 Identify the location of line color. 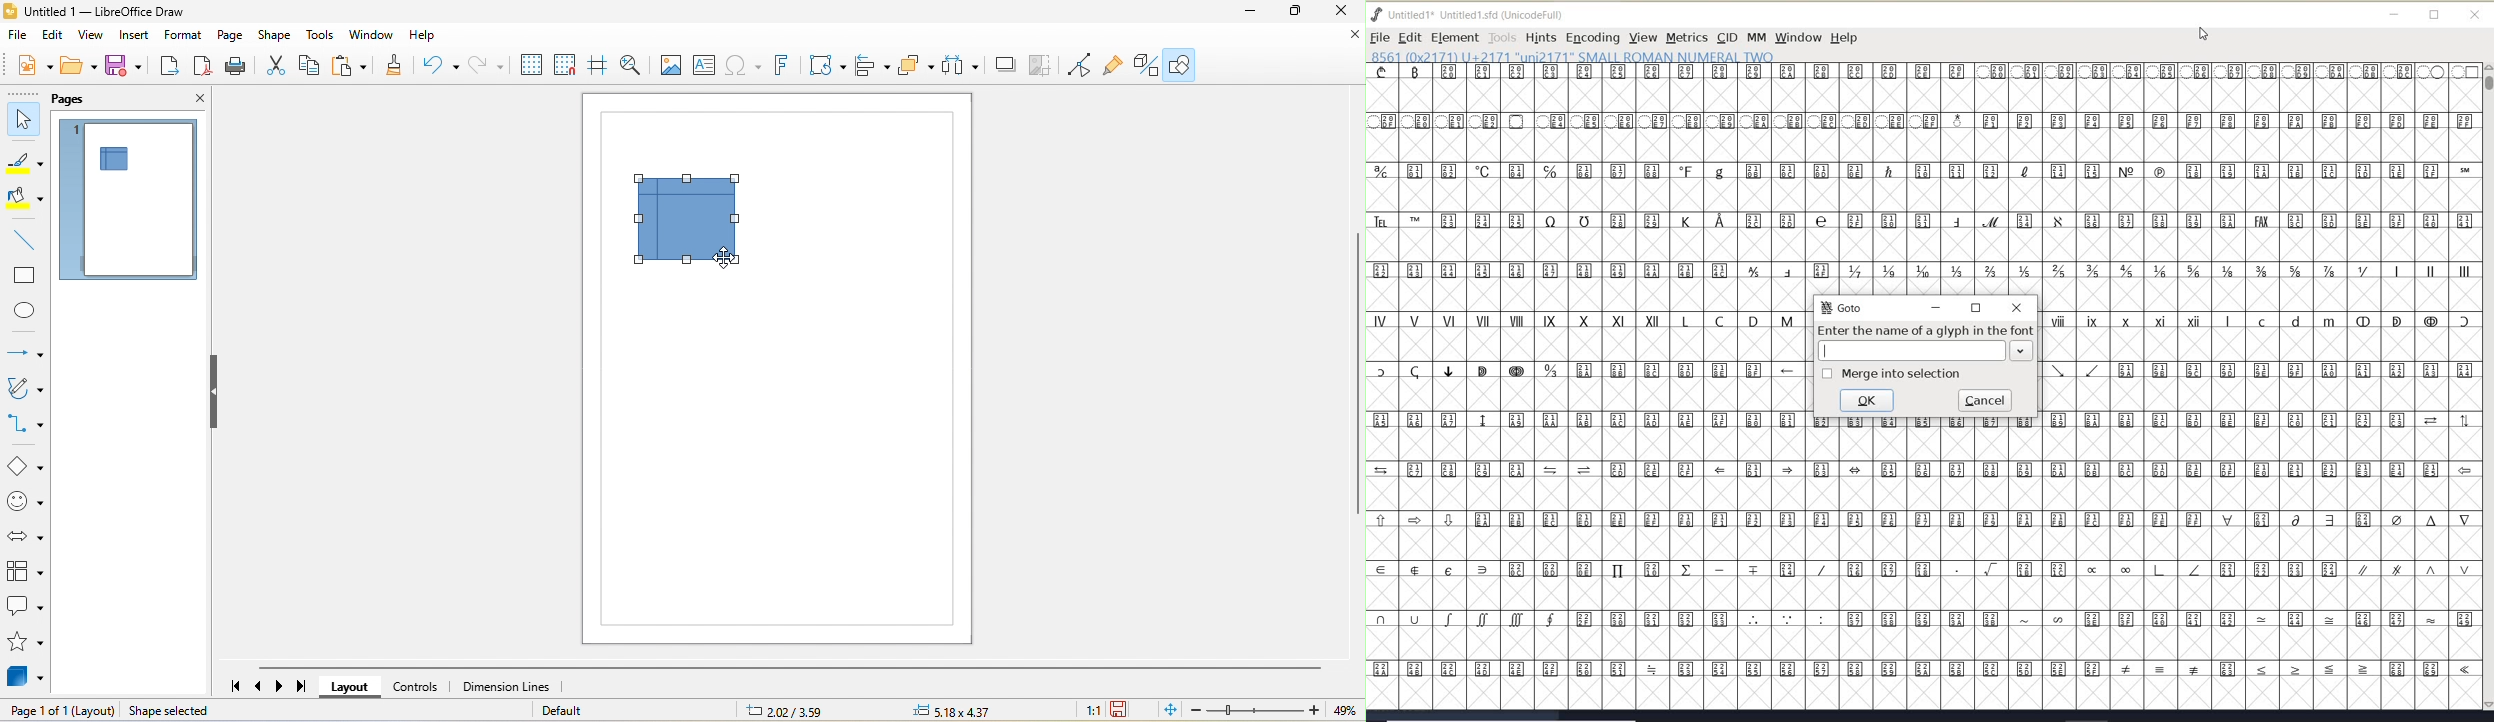
(24, 160).